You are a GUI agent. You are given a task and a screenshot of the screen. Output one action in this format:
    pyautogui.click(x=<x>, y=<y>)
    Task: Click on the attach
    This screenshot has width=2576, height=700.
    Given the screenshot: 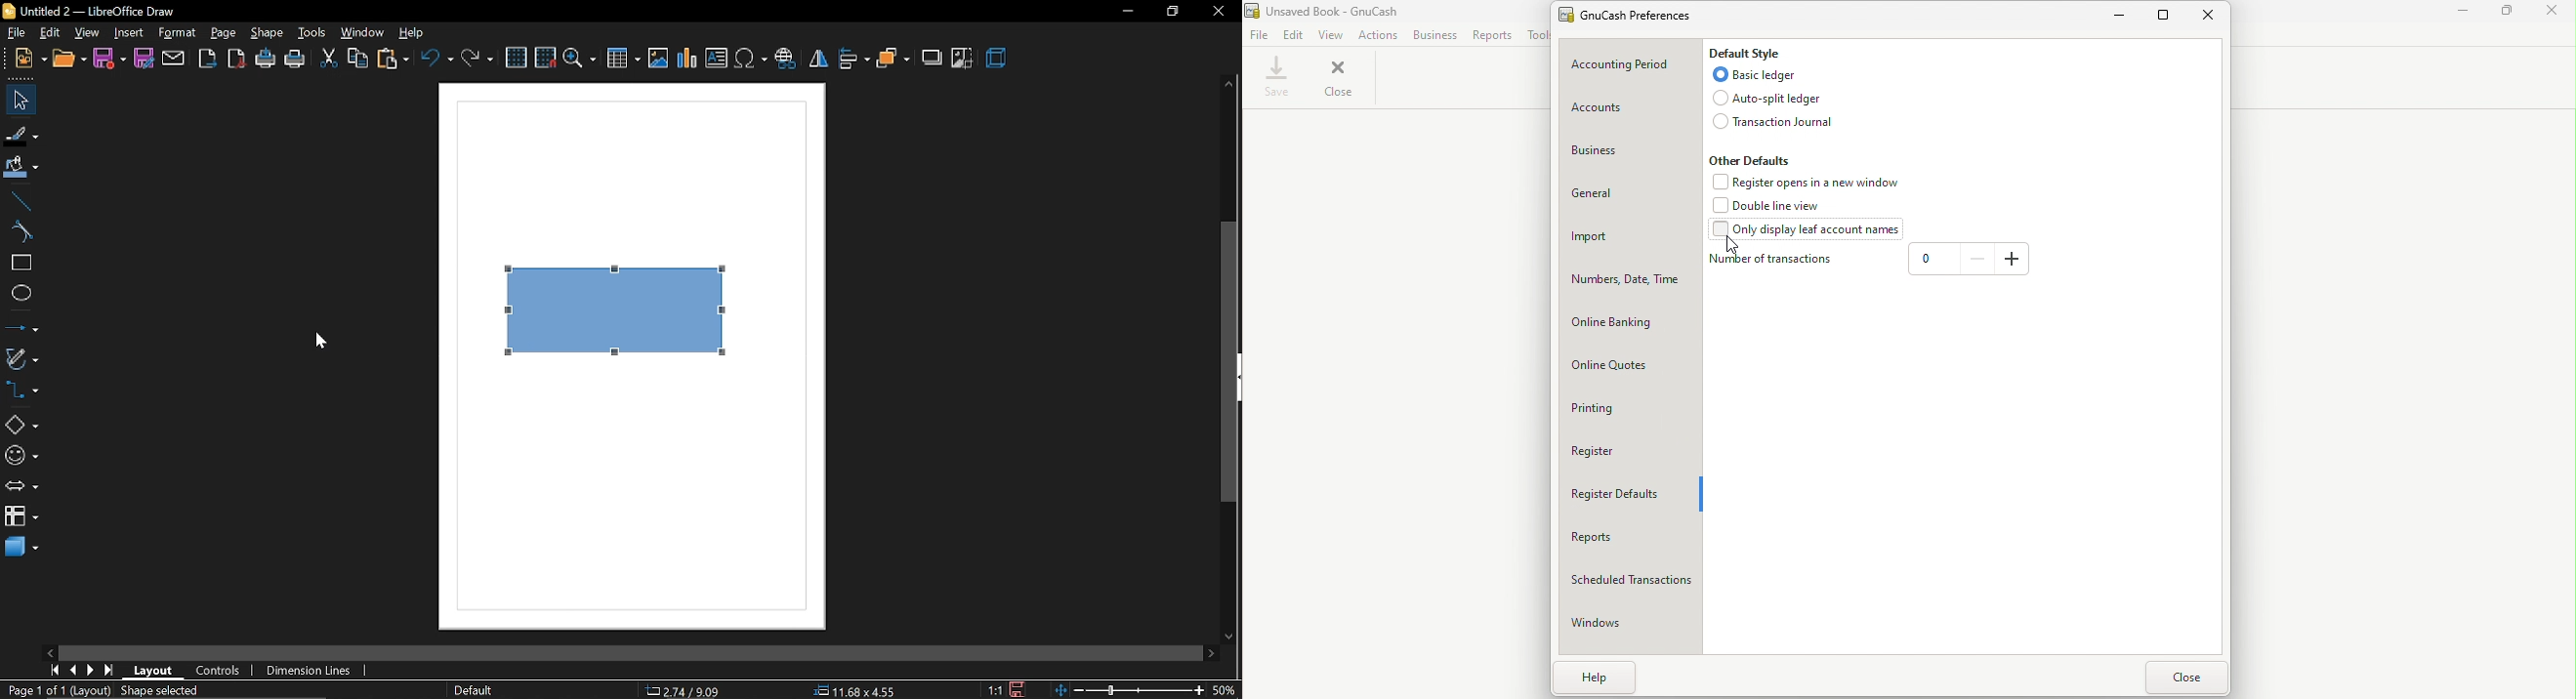 What is the action you would take?
    pyautogui.click(x=173, y=60)
    